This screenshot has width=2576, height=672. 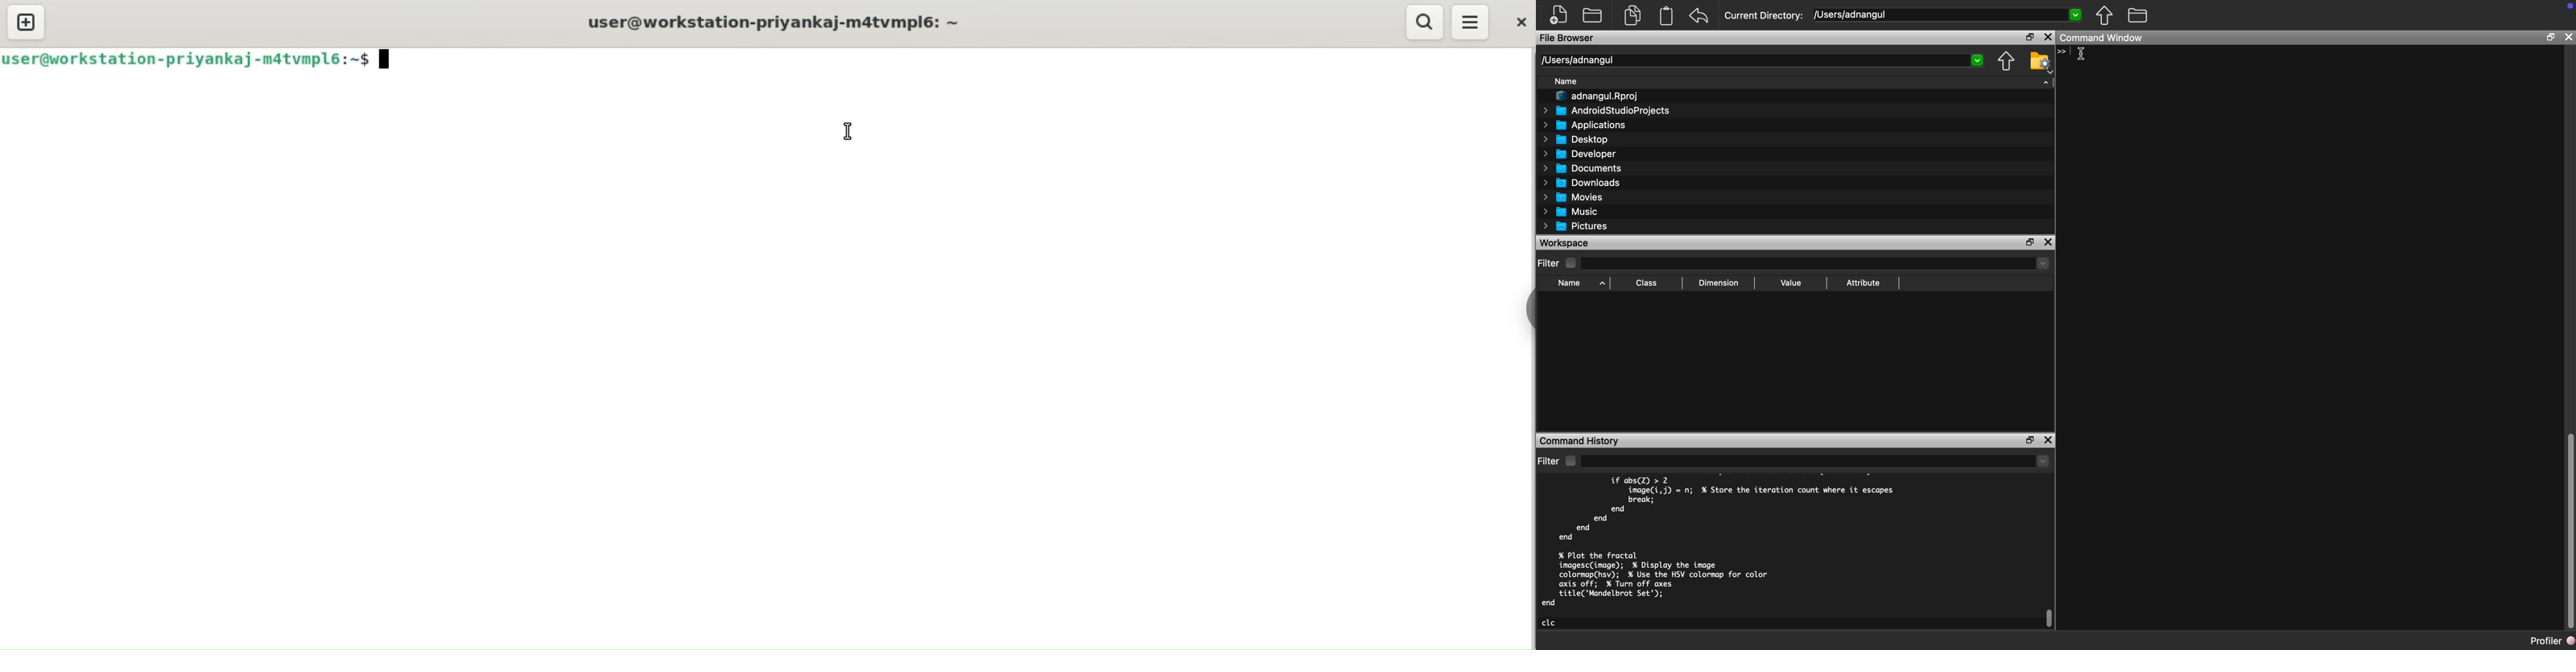 What do you see at coordinates (2030, 440) in the screenshot?
I see `Restore Down` at bounding box center [2030, 440].